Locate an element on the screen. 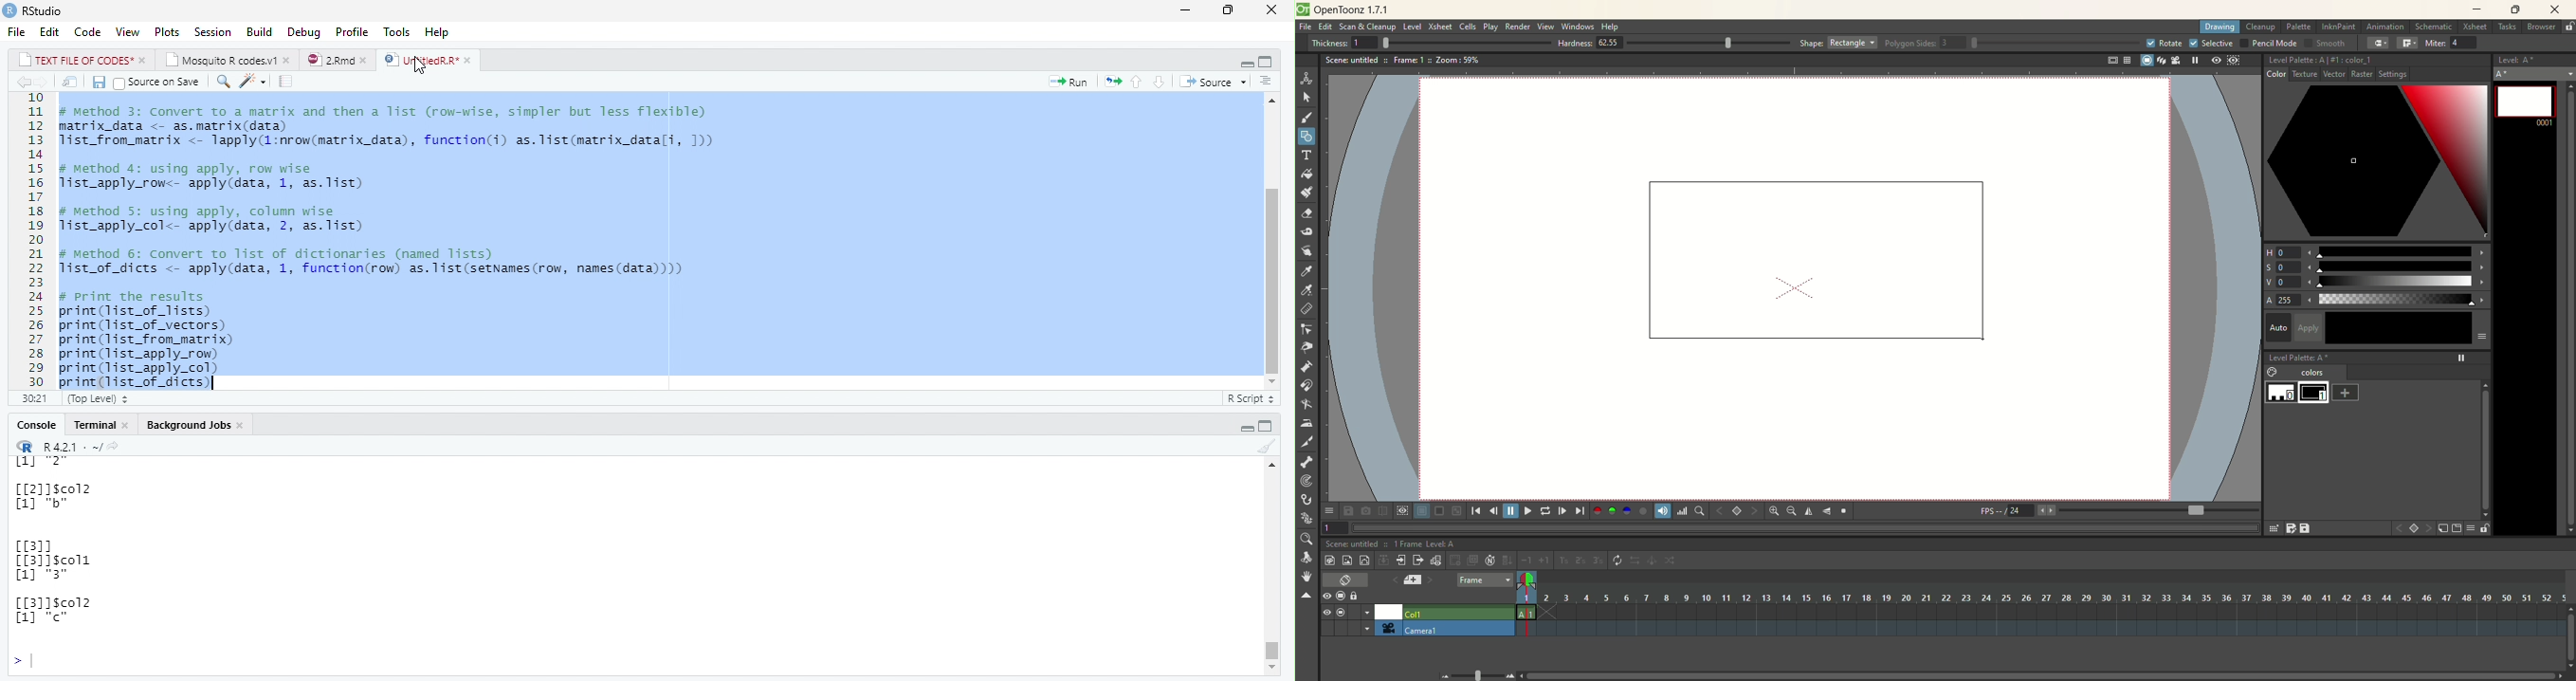  scene untitled :: Frame 1 :: Zoom 59%  is located at coordinates (1403, 62).